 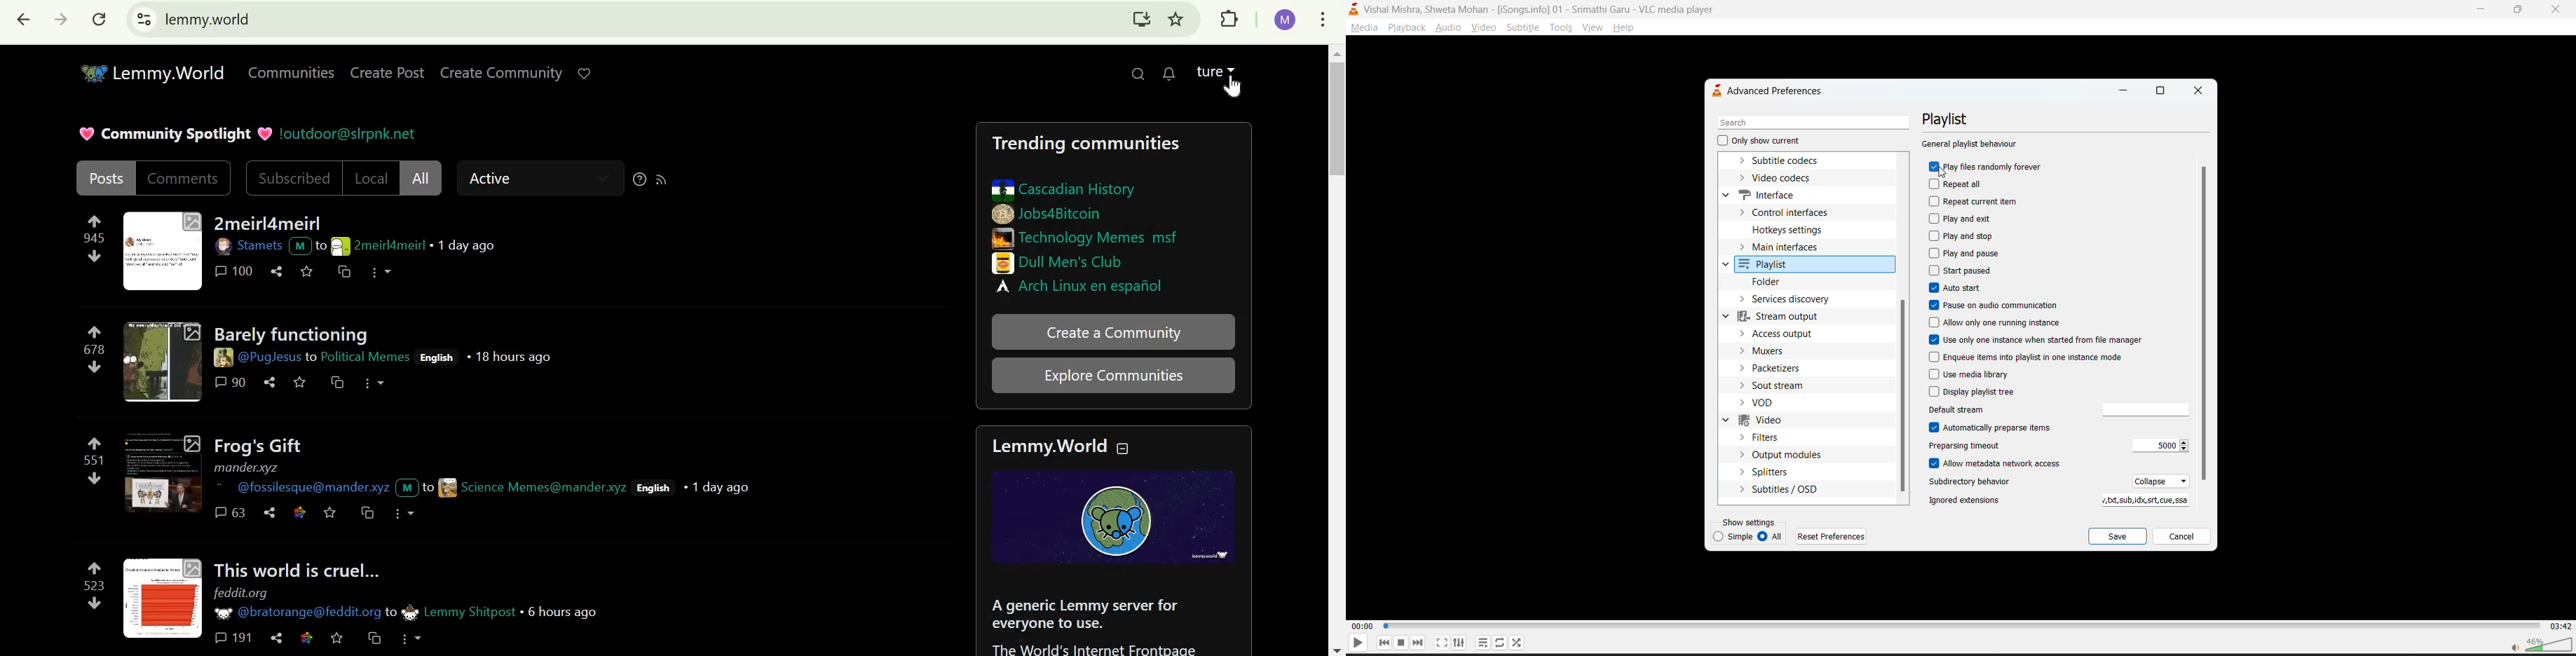 What do you see at coordinates (639, 179) in the screenshot?
I see `sorting help` at bounding box center [639, 179].